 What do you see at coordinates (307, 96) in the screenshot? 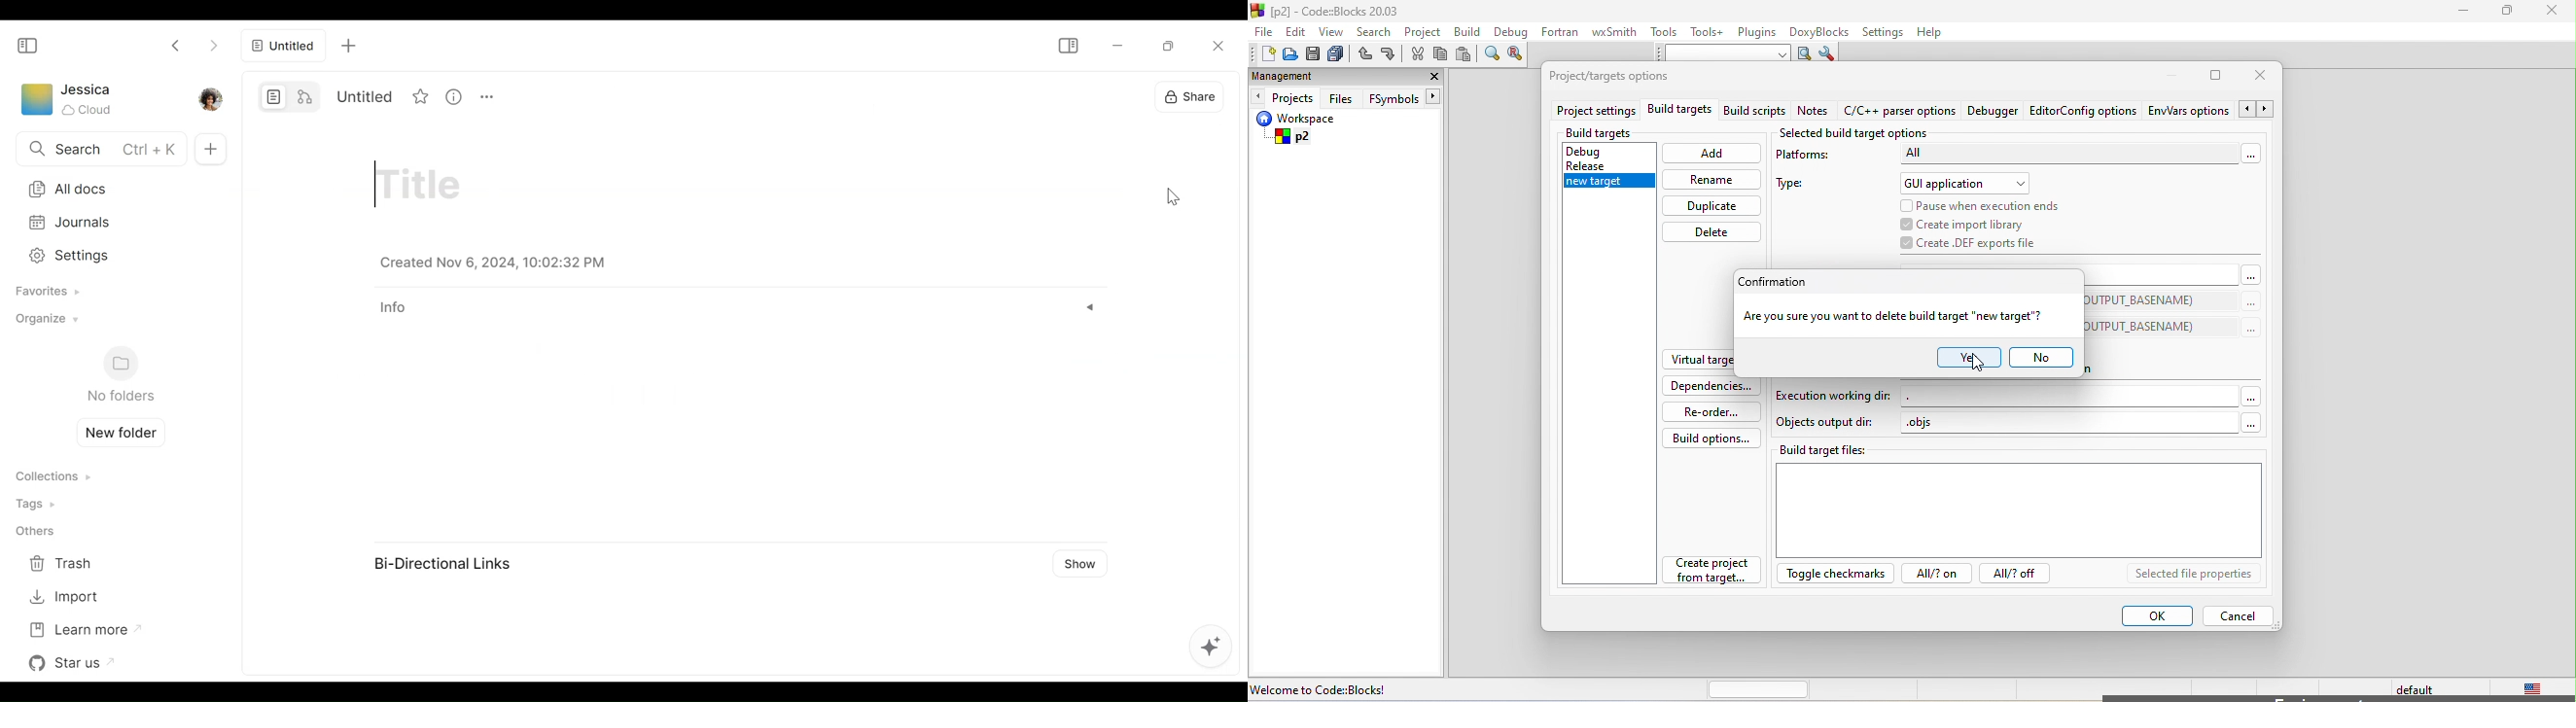
I see `Edgeless mode` at bounding box center [307, 96].